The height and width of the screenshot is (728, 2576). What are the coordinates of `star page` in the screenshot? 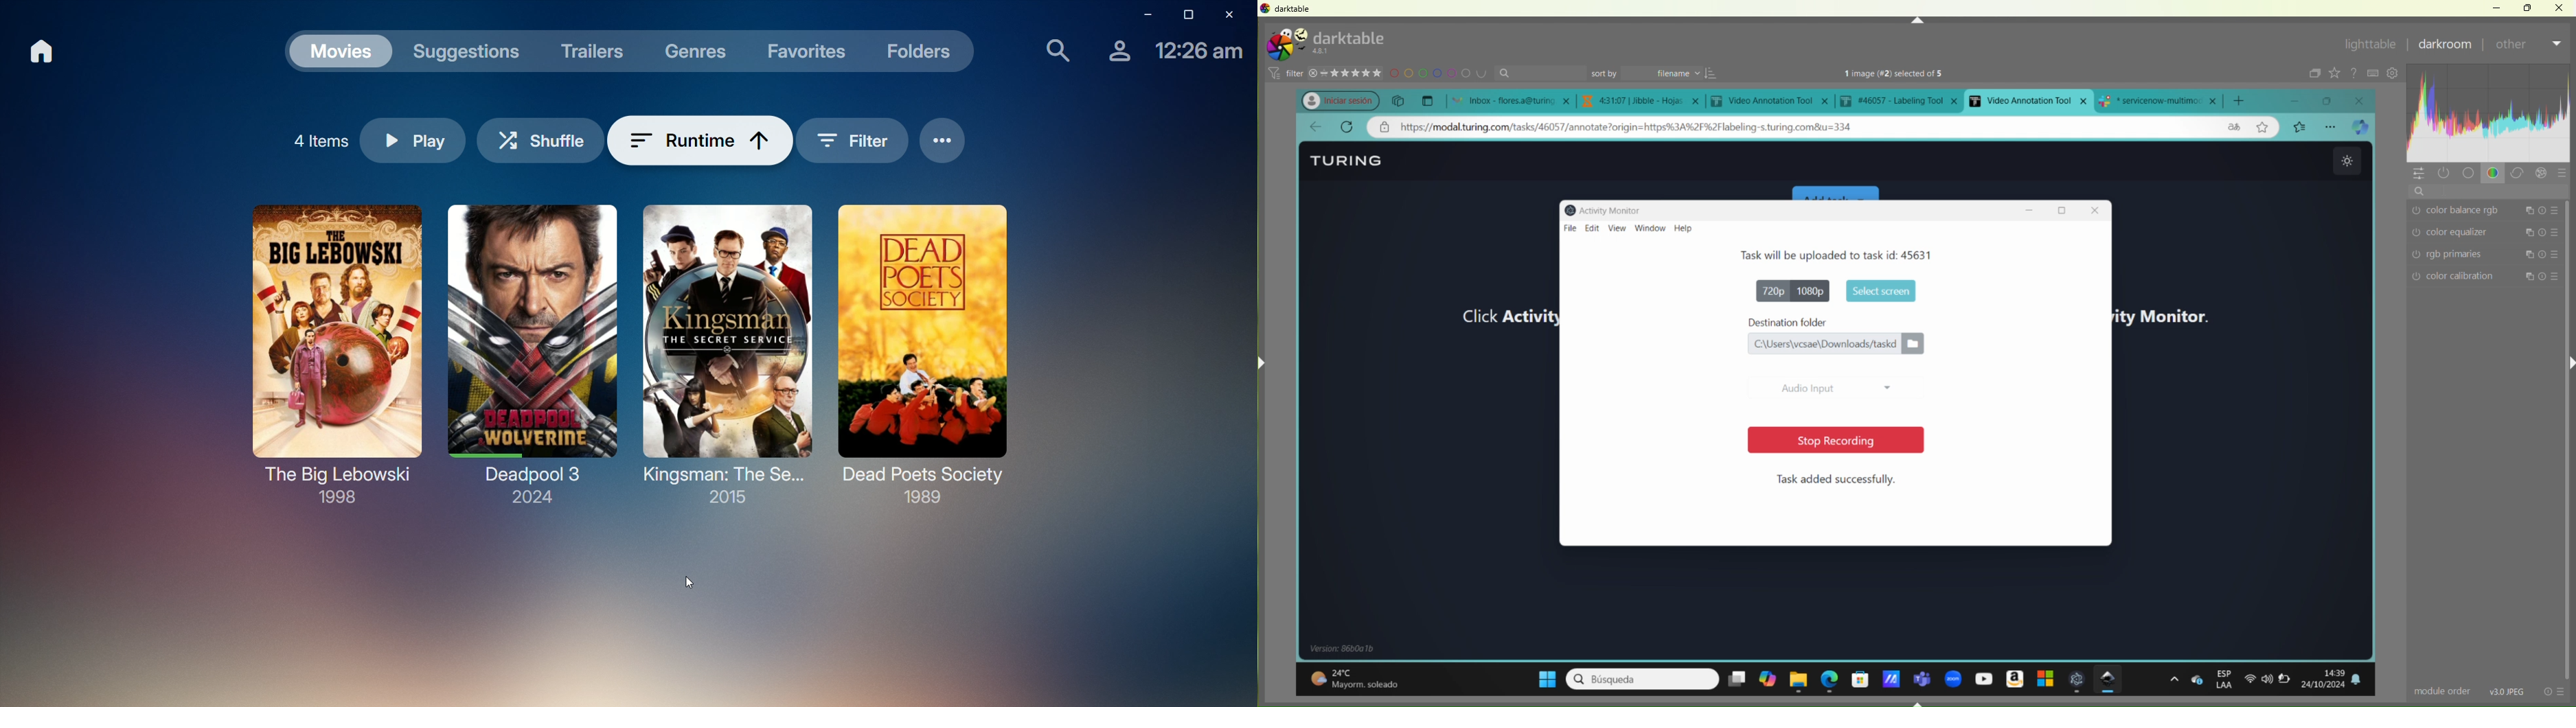 It's located at (2261, 129).